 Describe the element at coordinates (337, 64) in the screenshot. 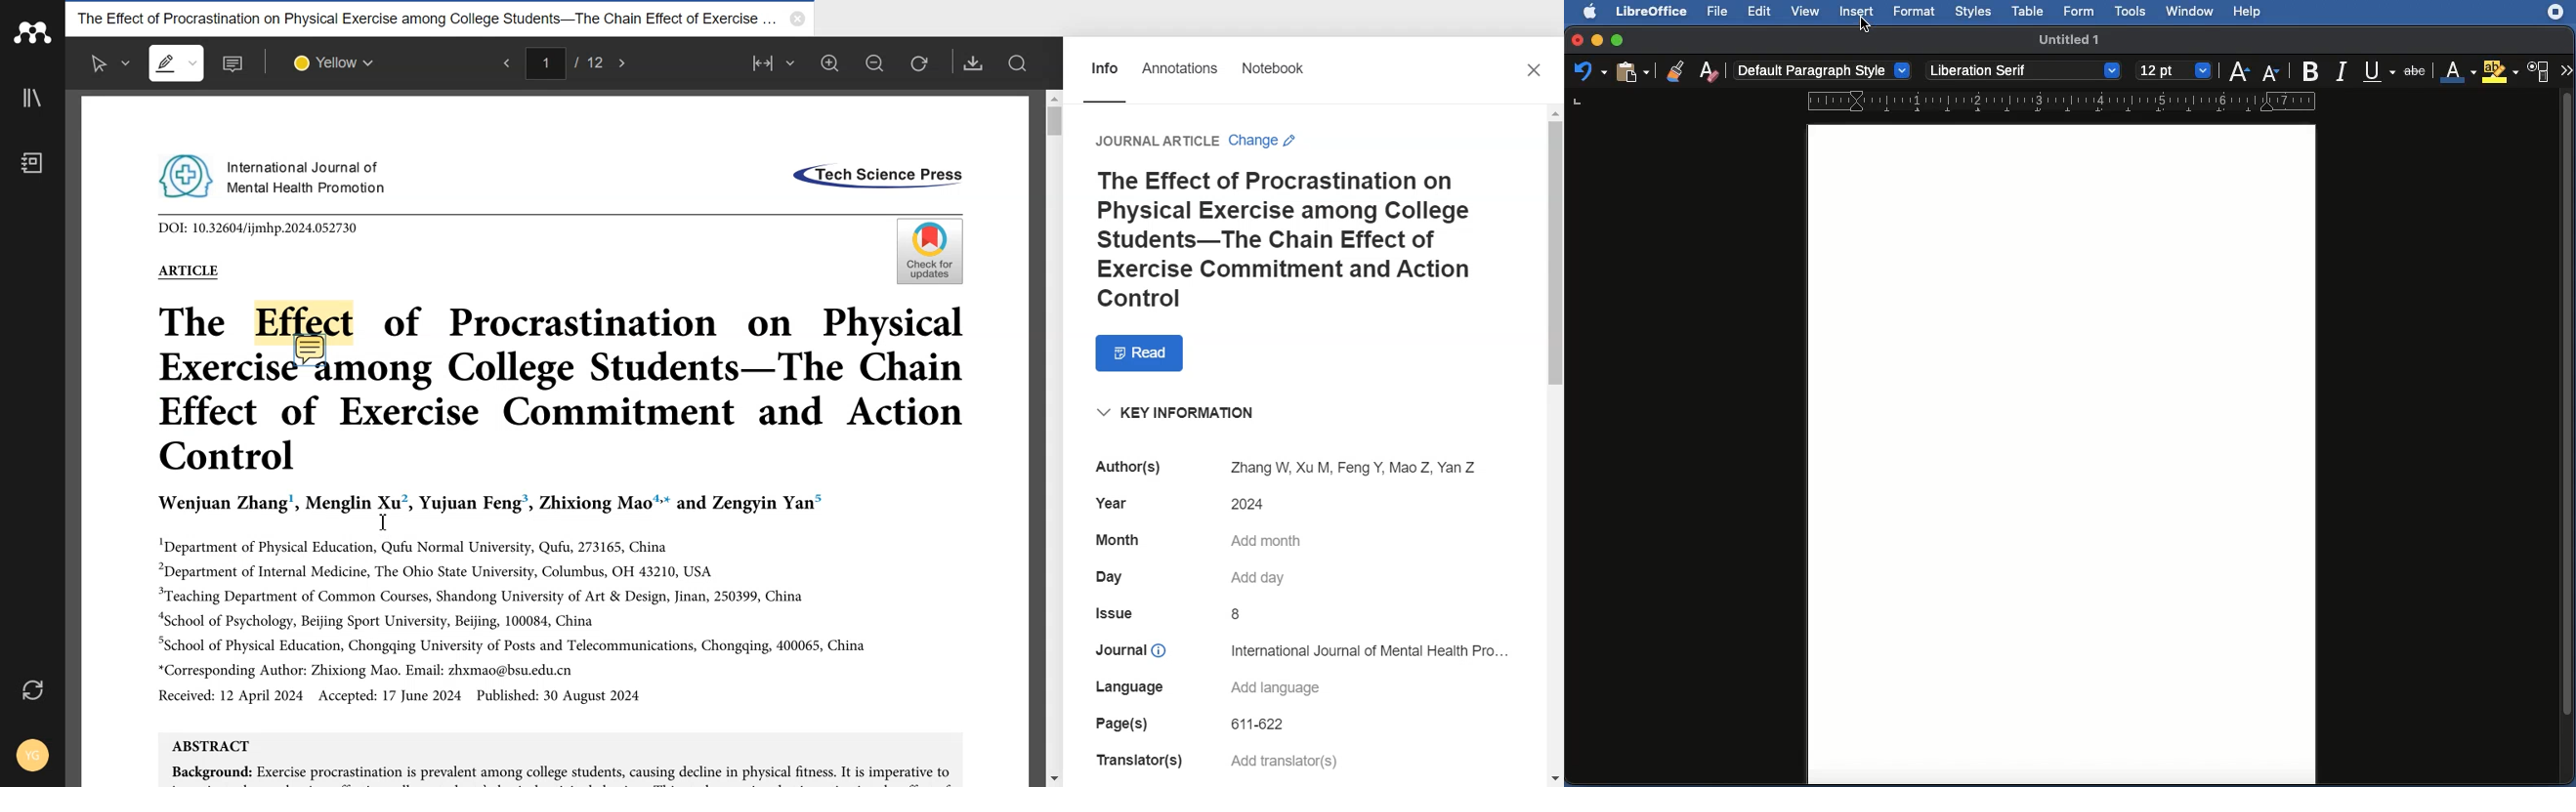

I see `Select colour` at that location.